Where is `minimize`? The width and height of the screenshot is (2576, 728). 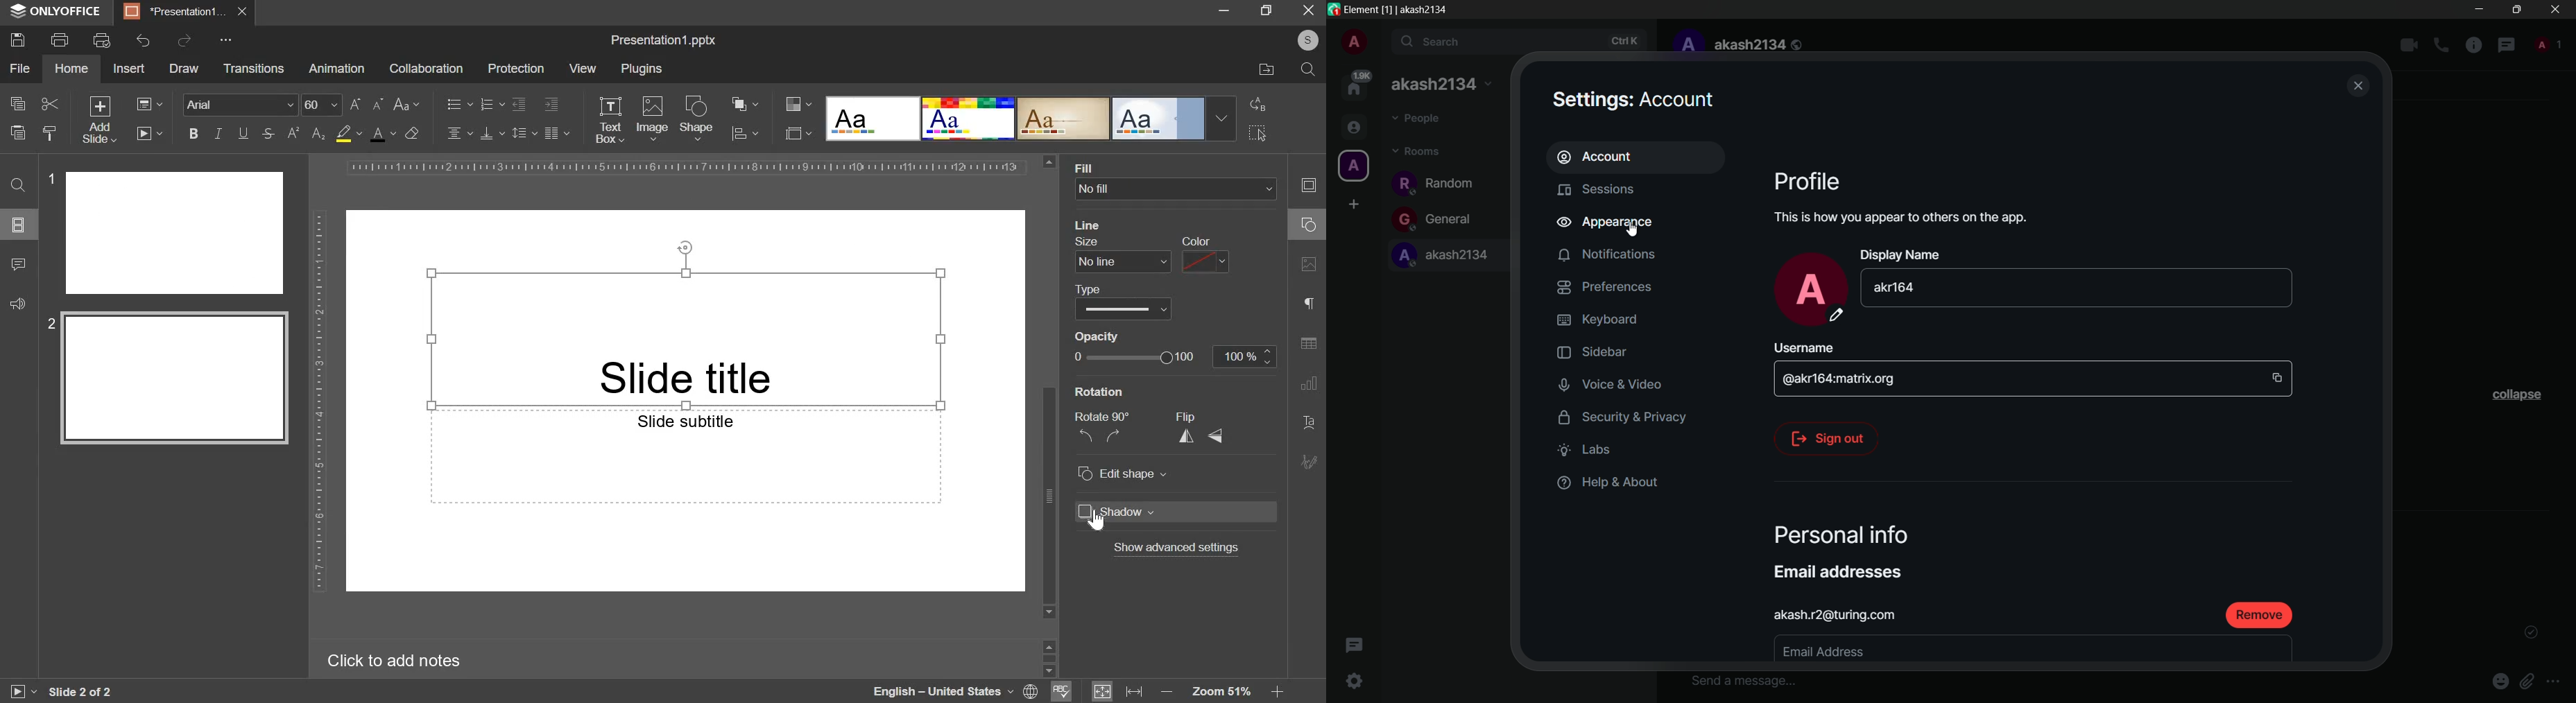 minimize is located at coordinates (1223, 9).